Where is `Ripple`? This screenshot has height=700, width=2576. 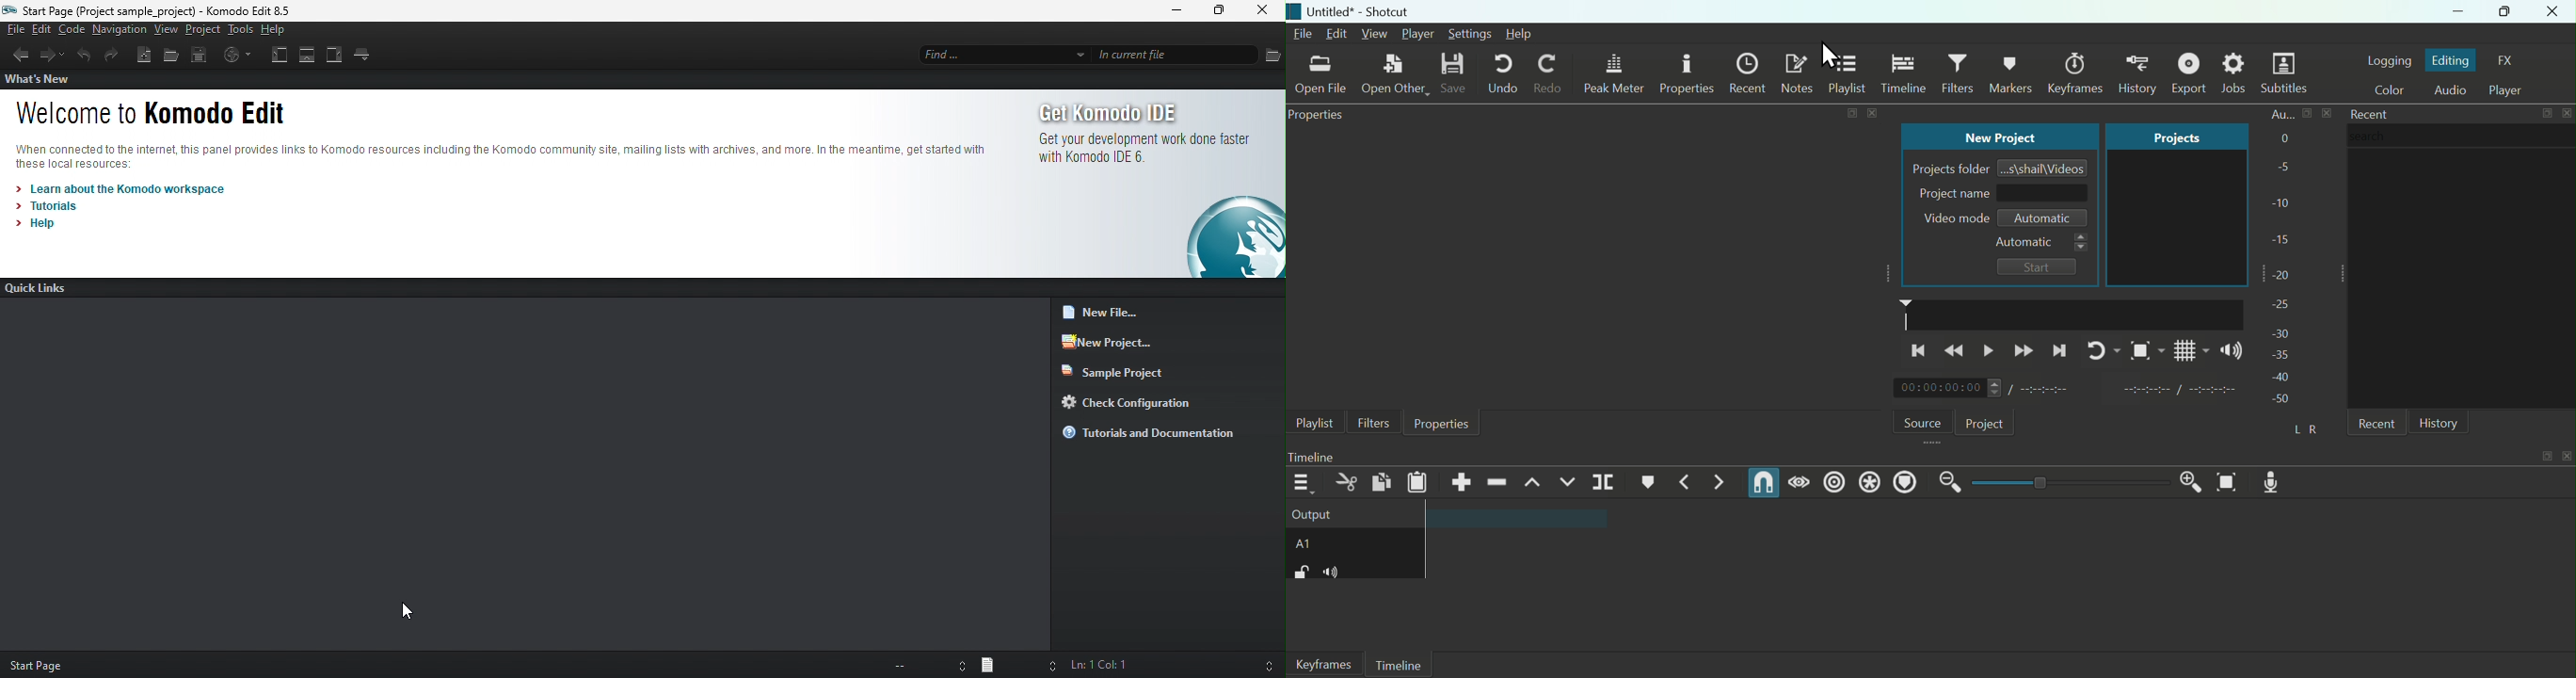 Ripple is located at coordinates (1834, 484).